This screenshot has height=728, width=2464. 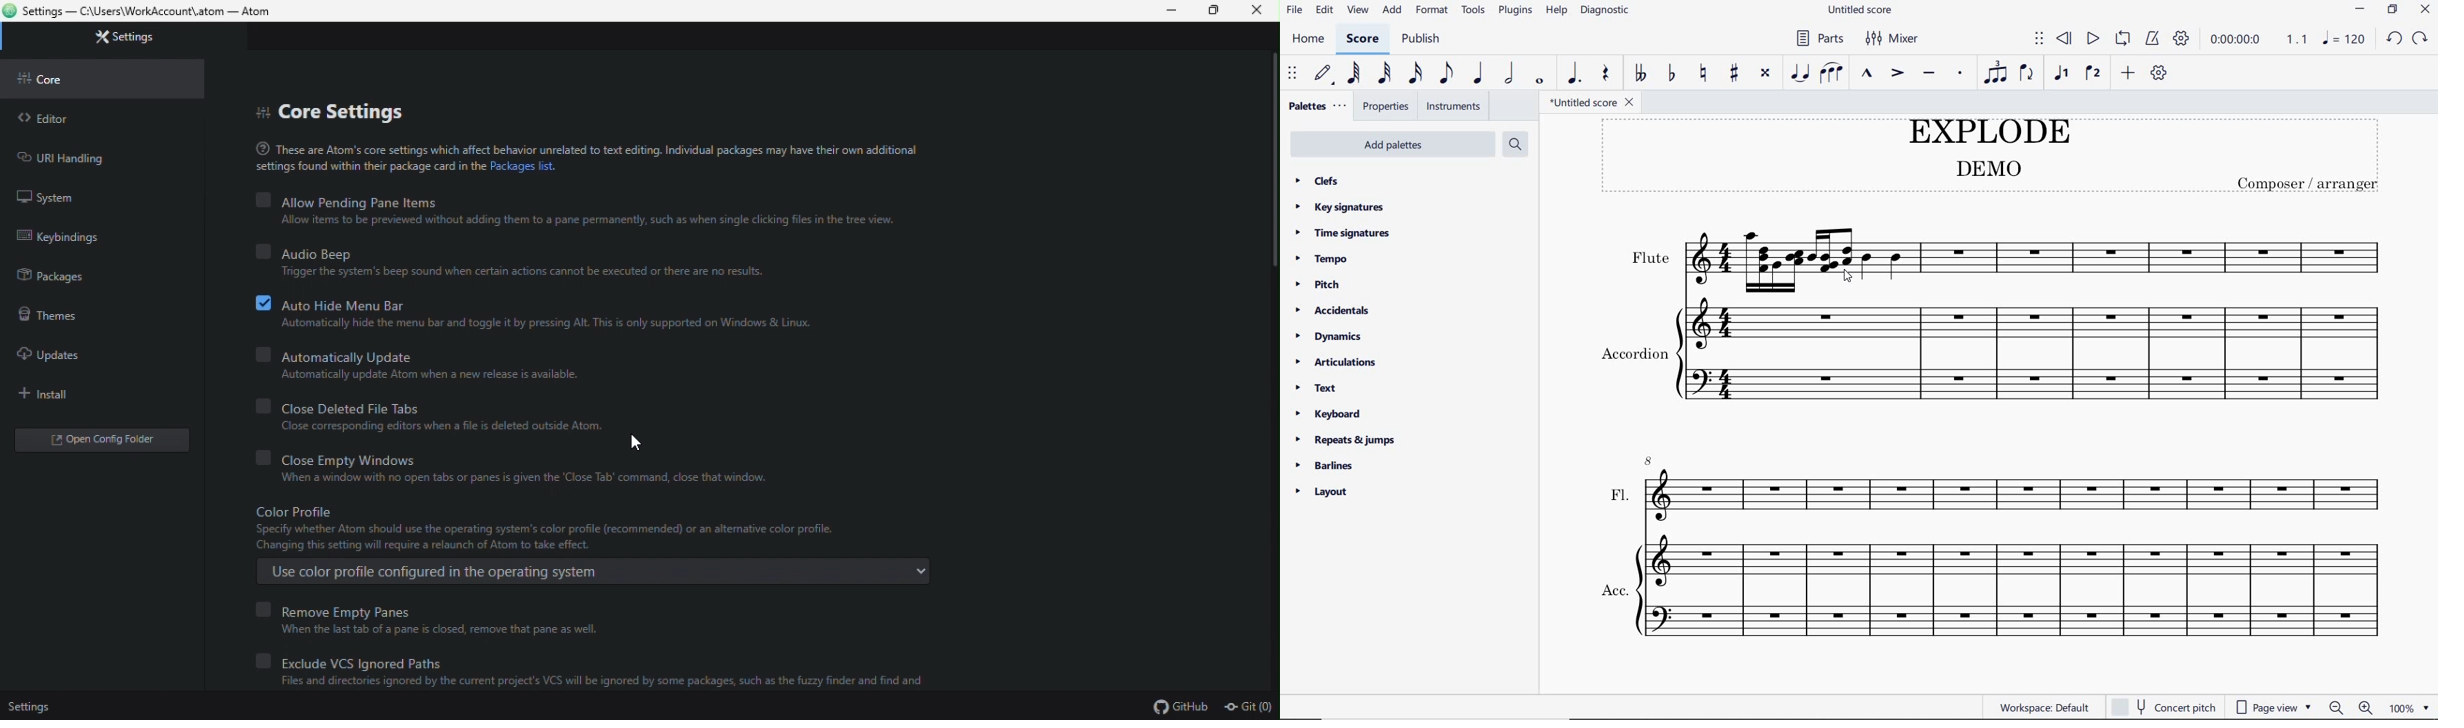 I want to click on edit, so click(x=1324, y=10).